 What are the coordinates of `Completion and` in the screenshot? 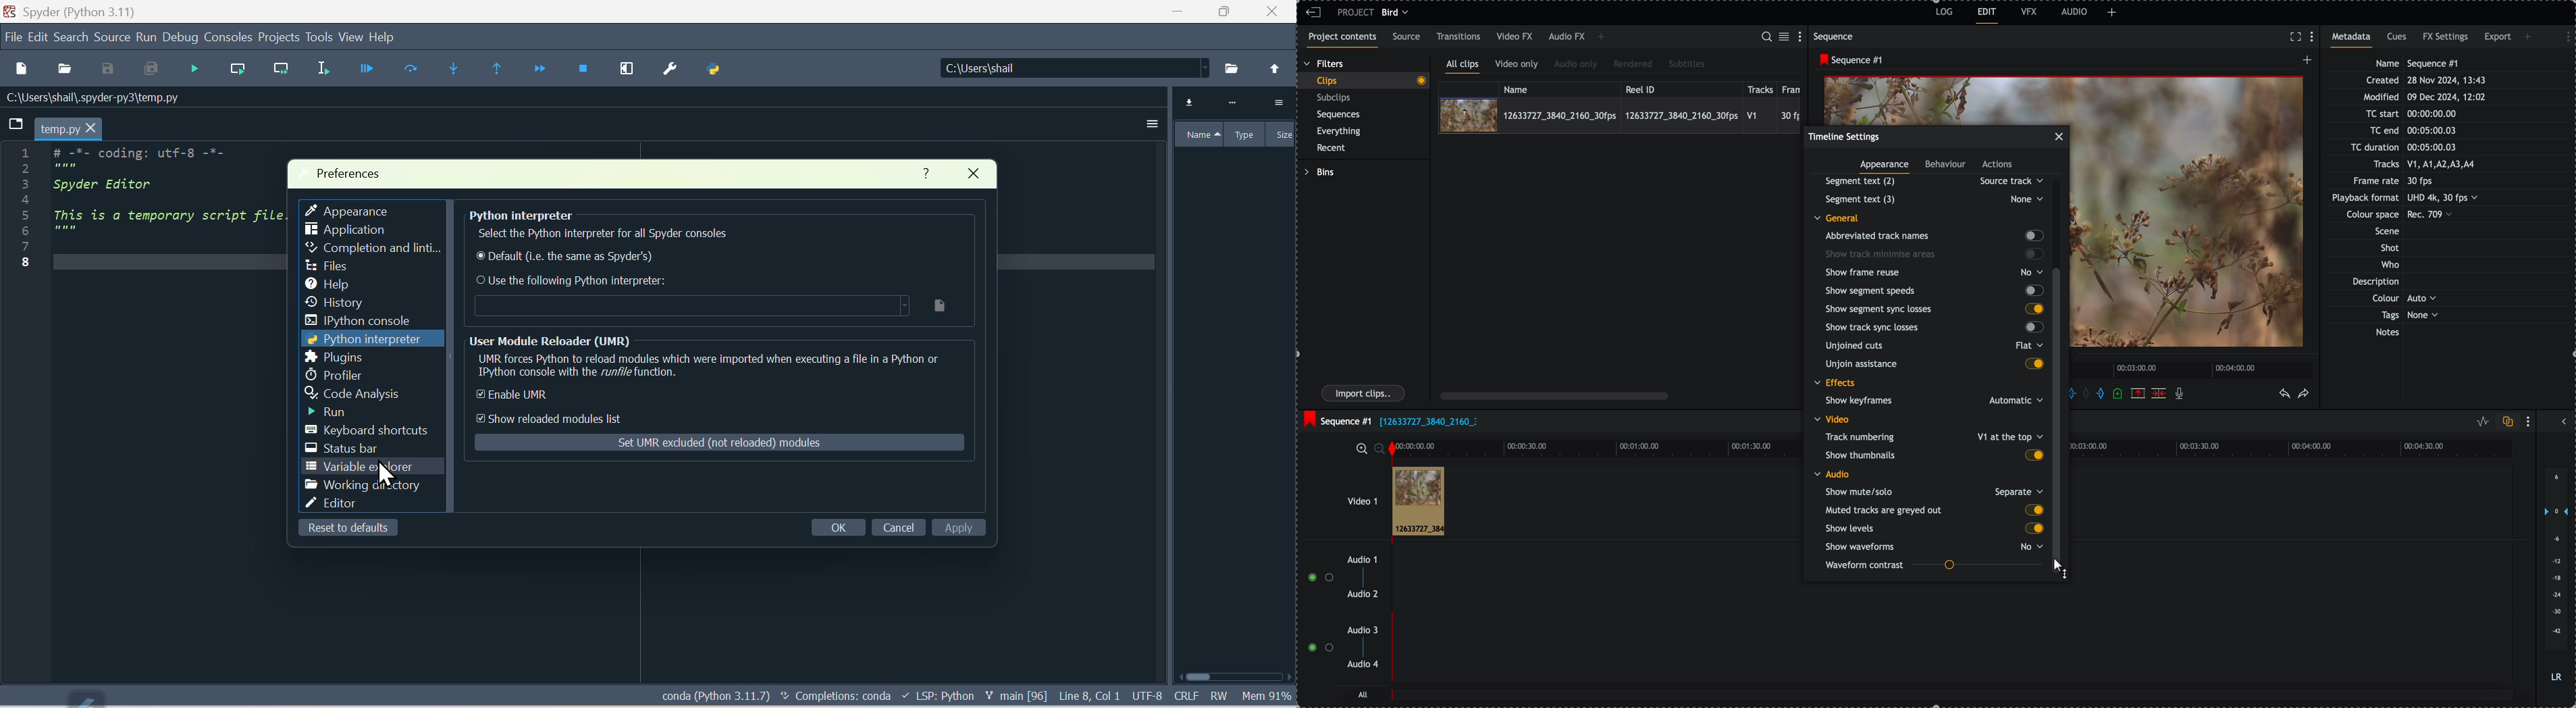 It's located at (367, 249).